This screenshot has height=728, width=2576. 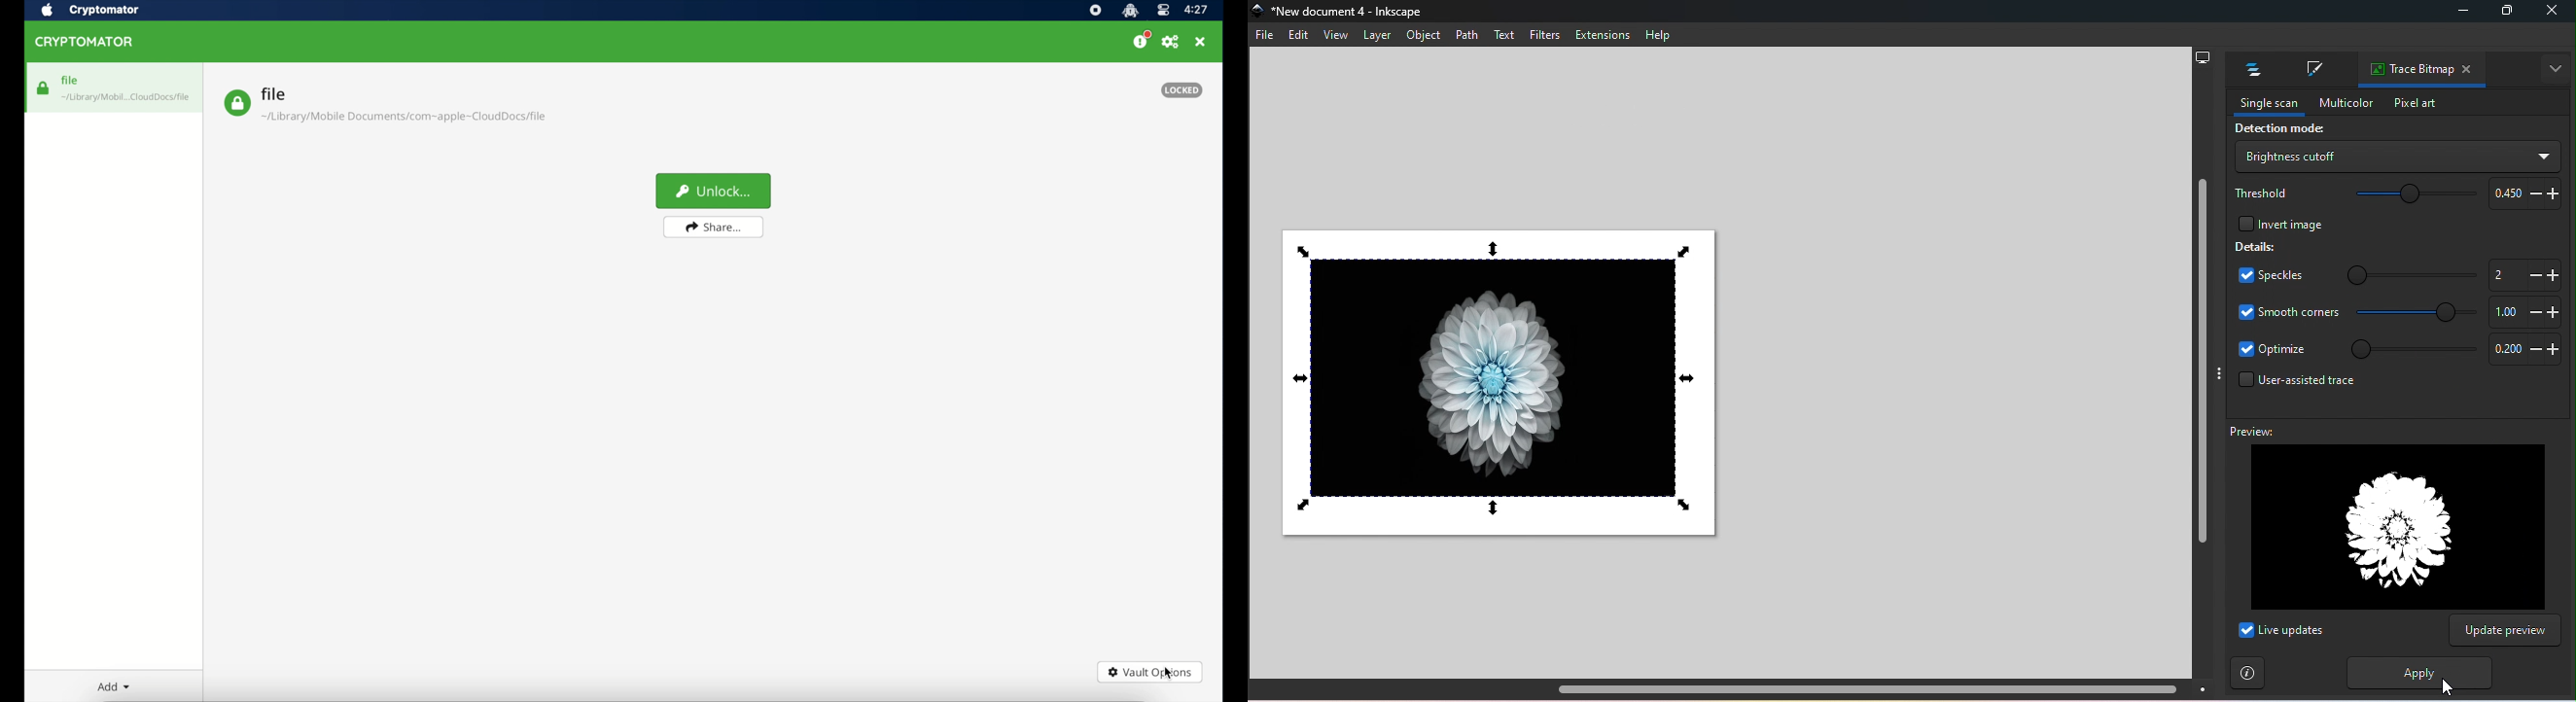 What do you see at coordinates (2311, 71) in the screenshot?
I see `Fill and stroke` at bounding box center [2311, 71].